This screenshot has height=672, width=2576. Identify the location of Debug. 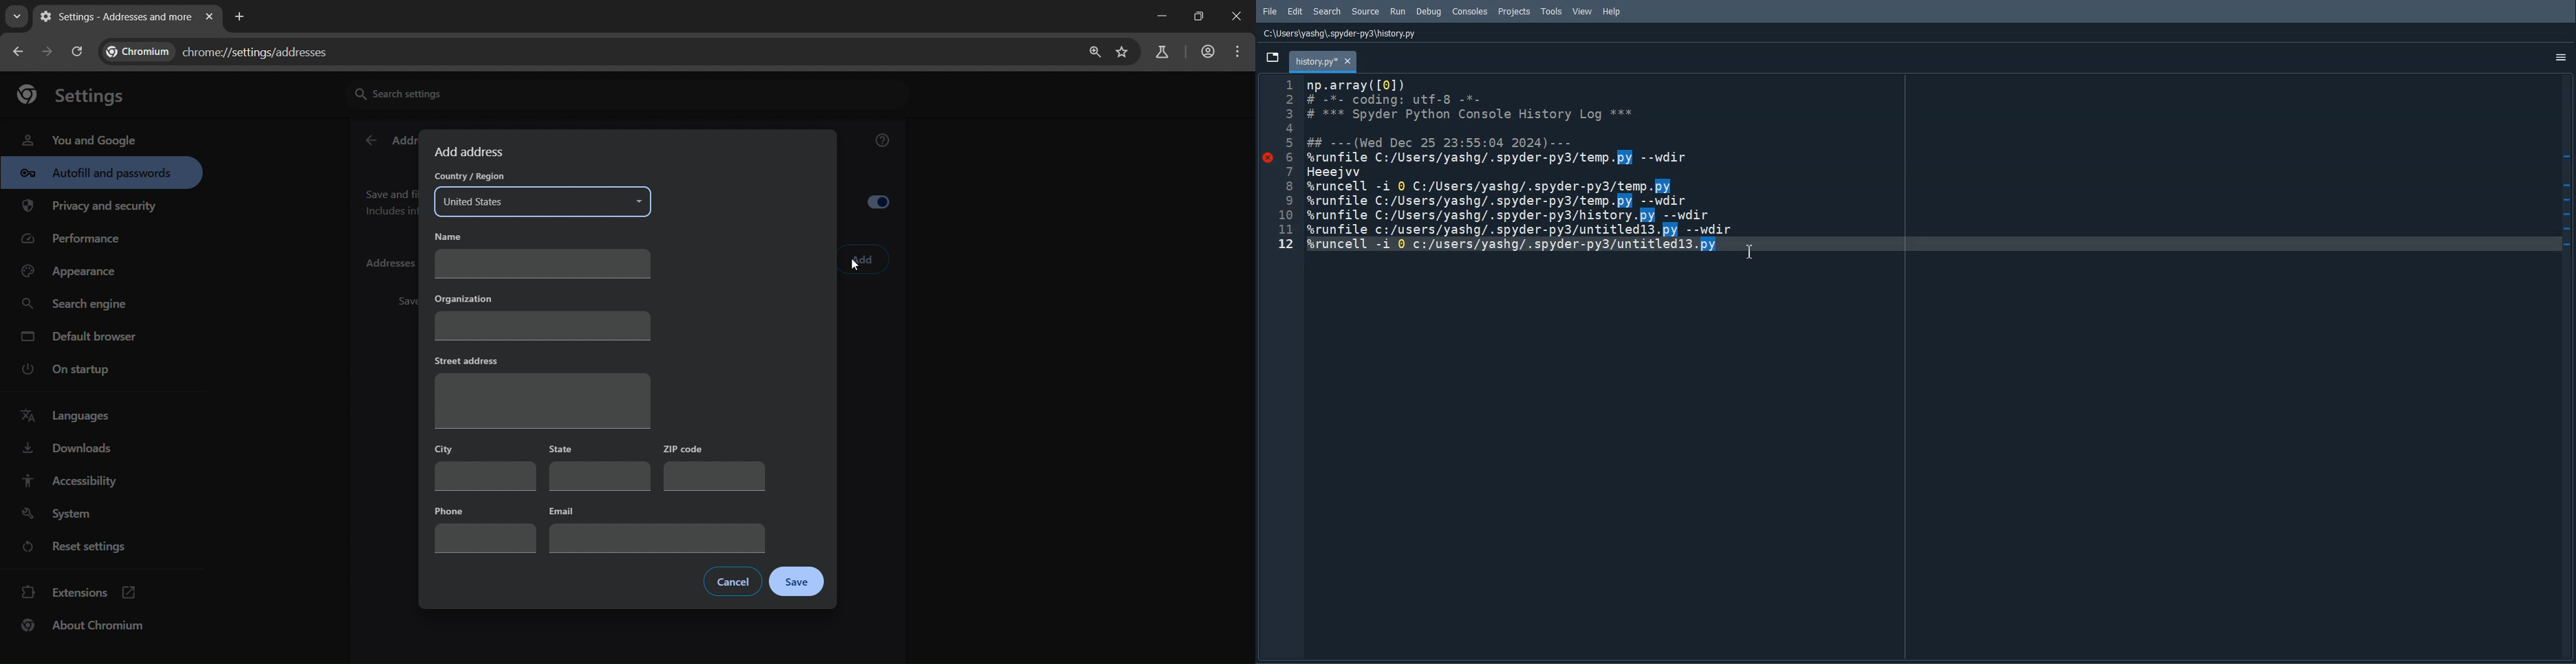
(1429, 12).